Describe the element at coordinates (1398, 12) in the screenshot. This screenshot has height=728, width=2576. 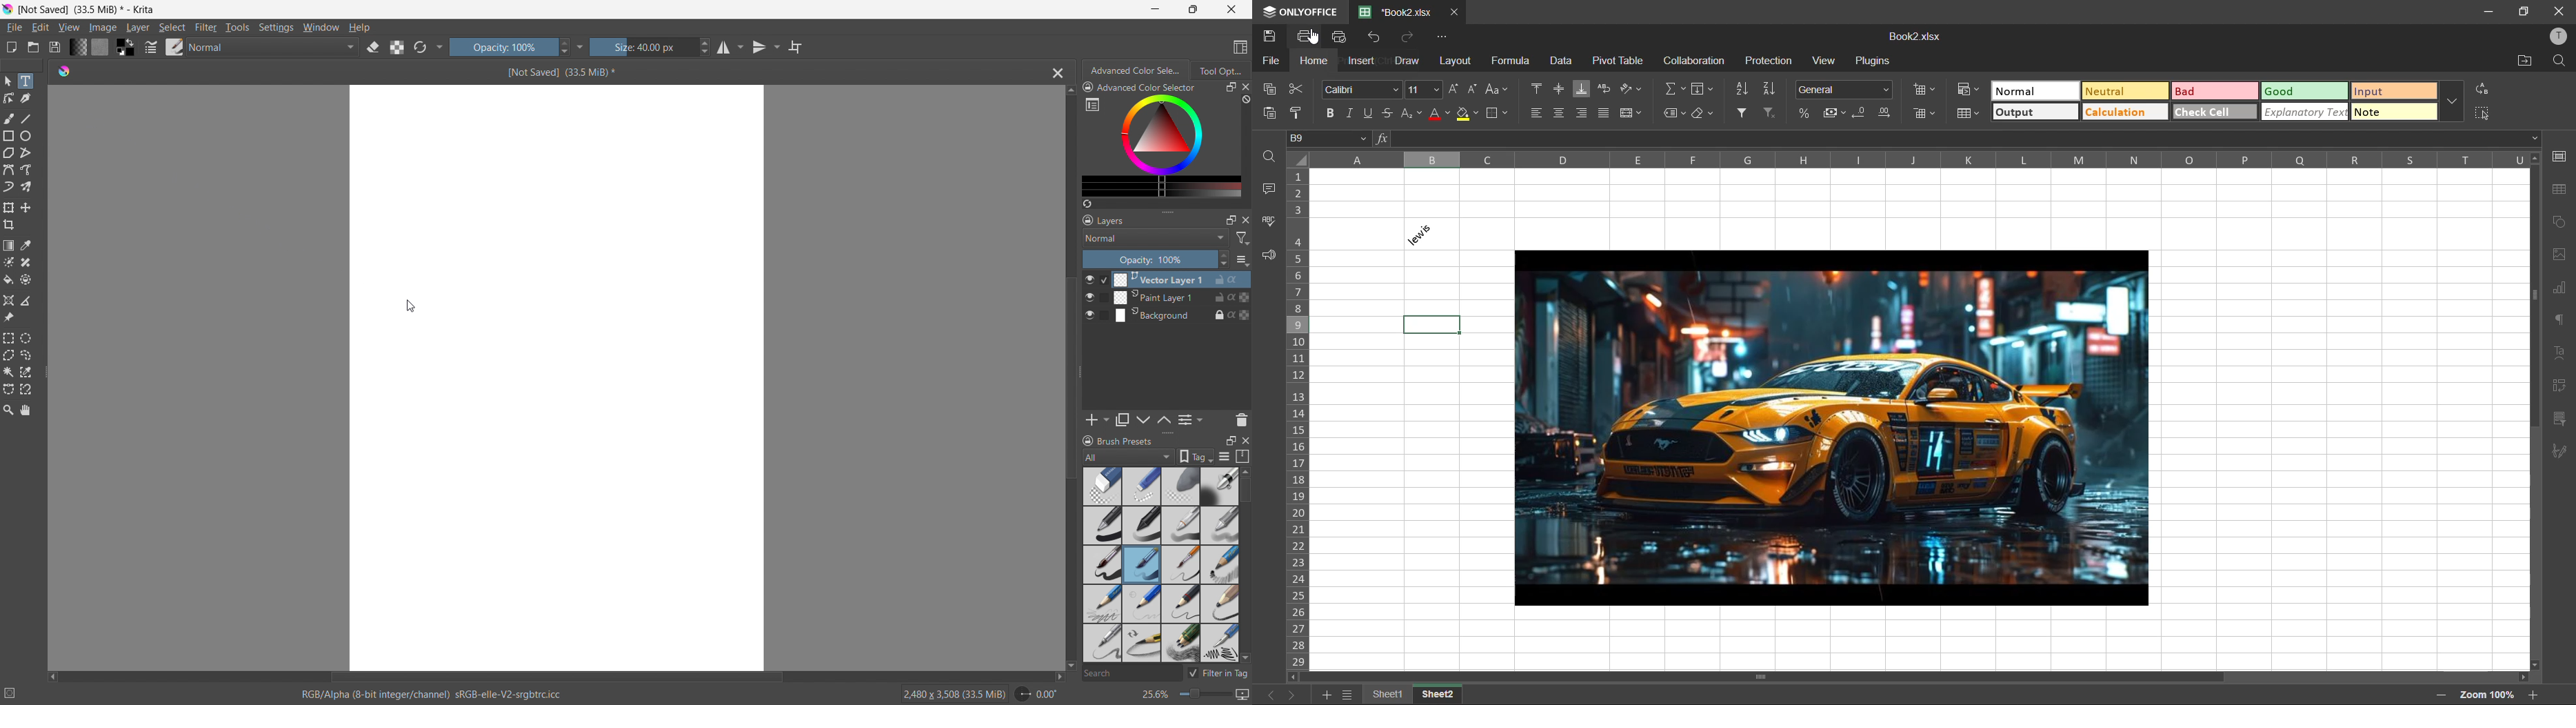
I see `filename` at that location.